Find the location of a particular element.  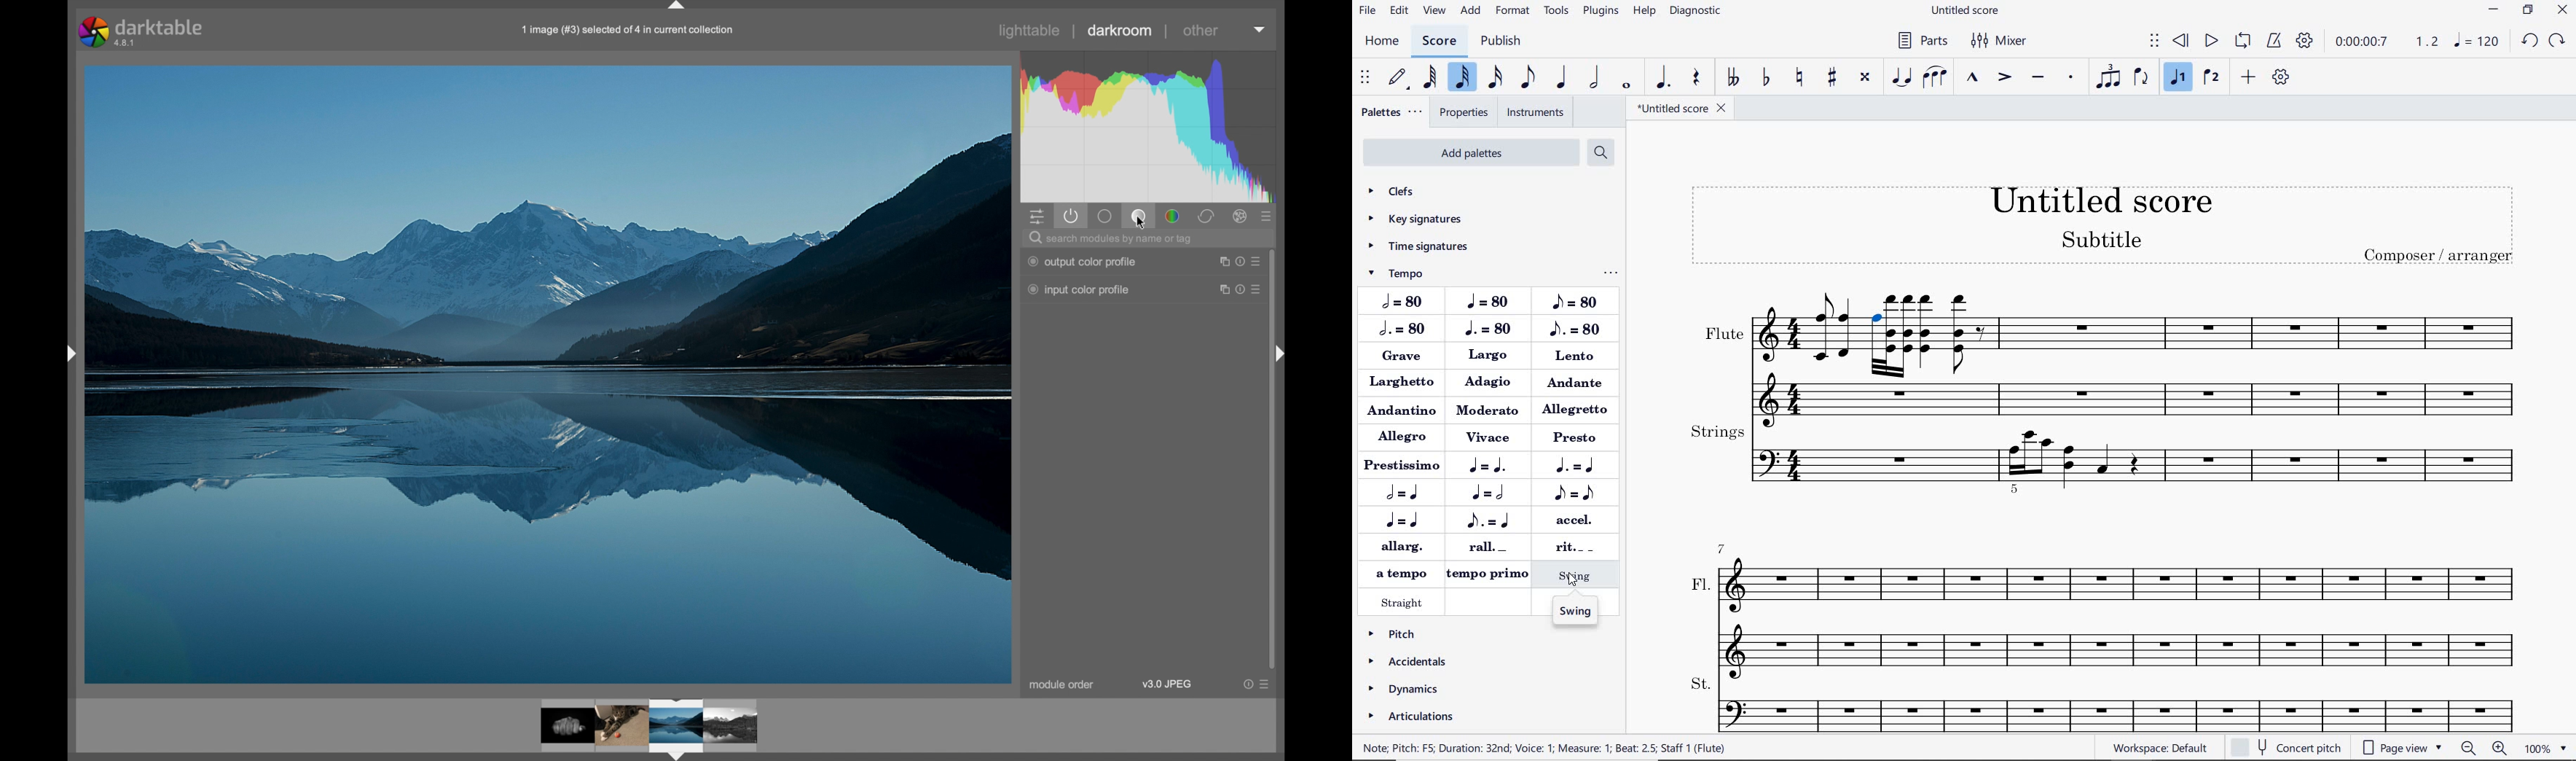

TUPLET is located at coordinates (2110, 78).